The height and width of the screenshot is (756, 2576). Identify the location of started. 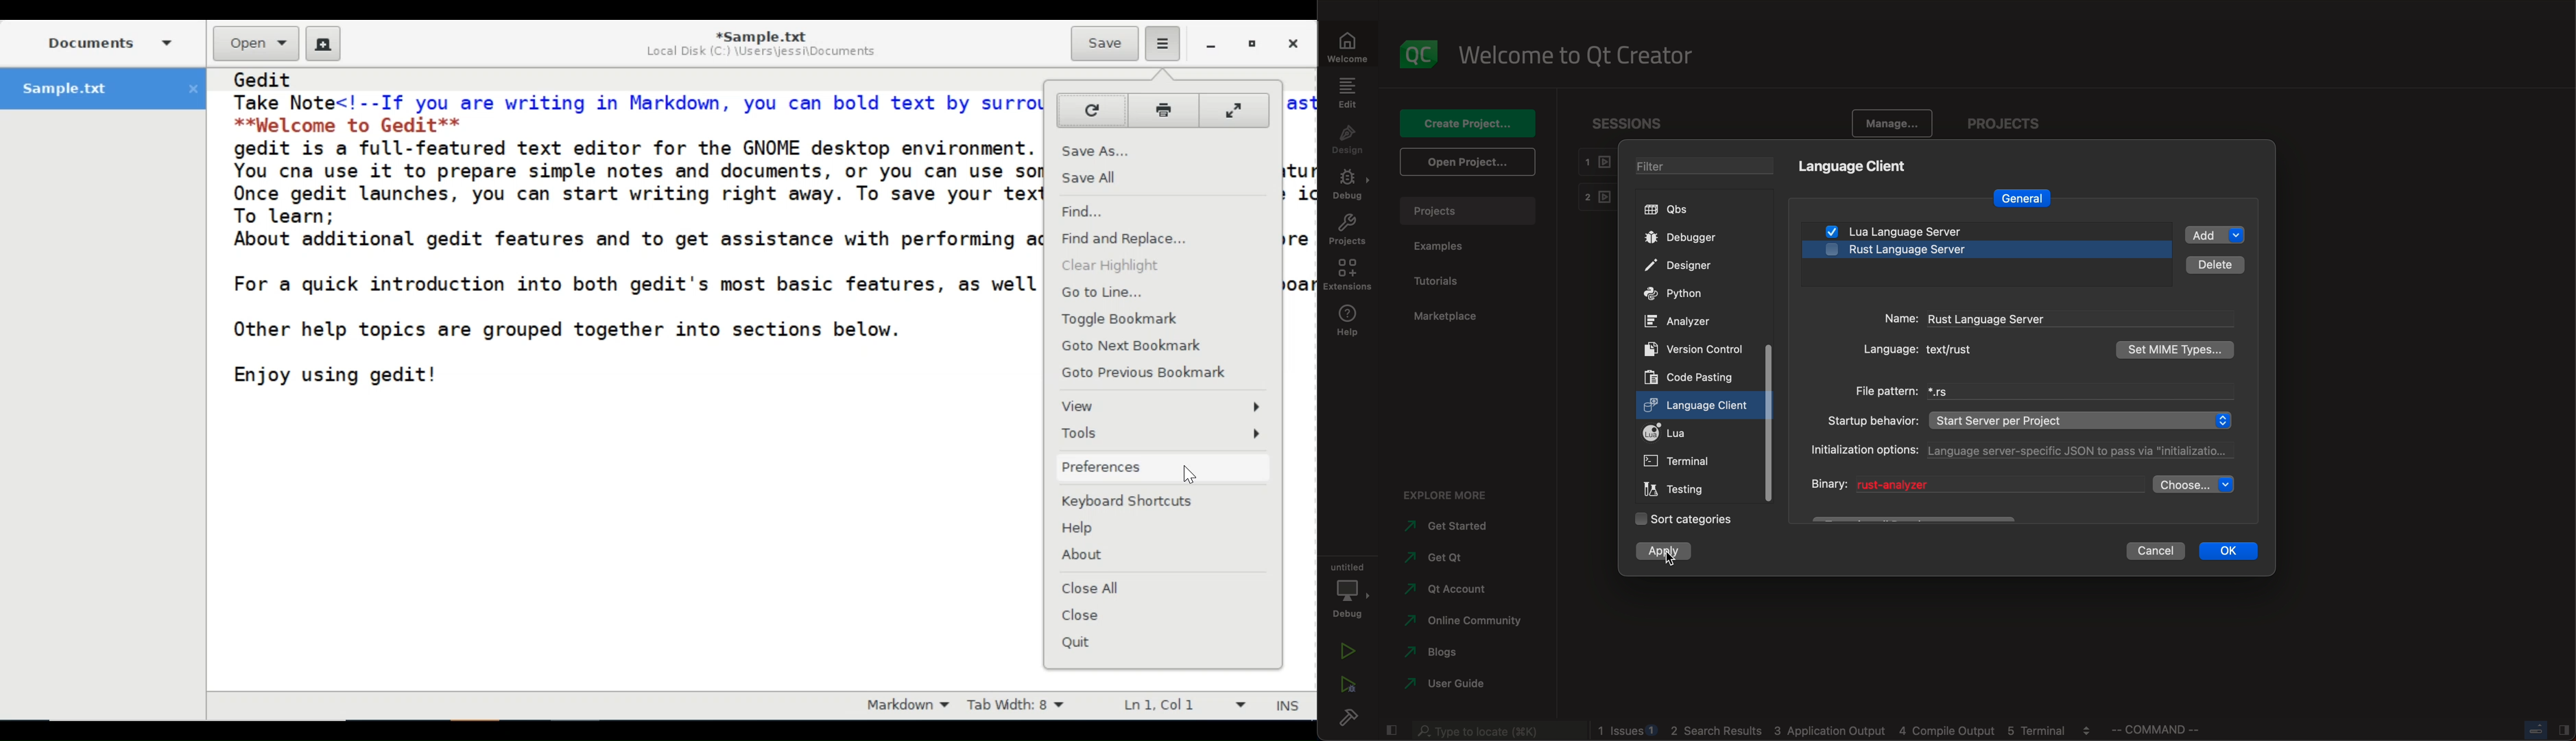
(1447, 529).